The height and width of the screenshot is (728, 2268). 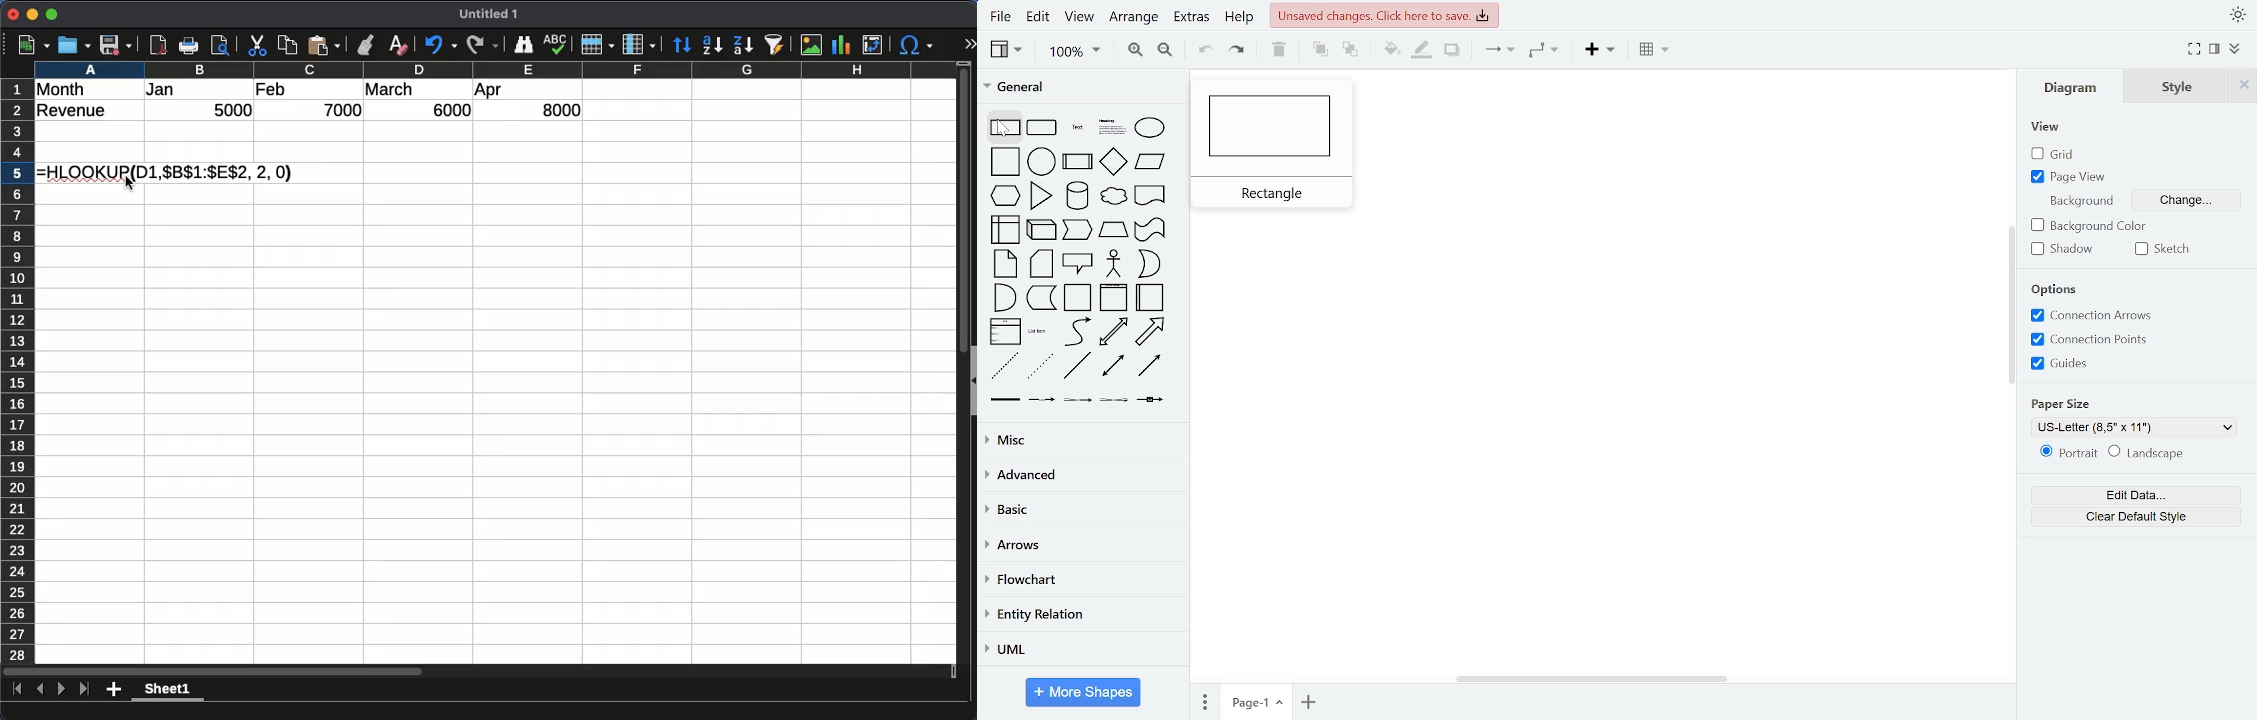 I want to click on view, so click(x=1079, y=19).